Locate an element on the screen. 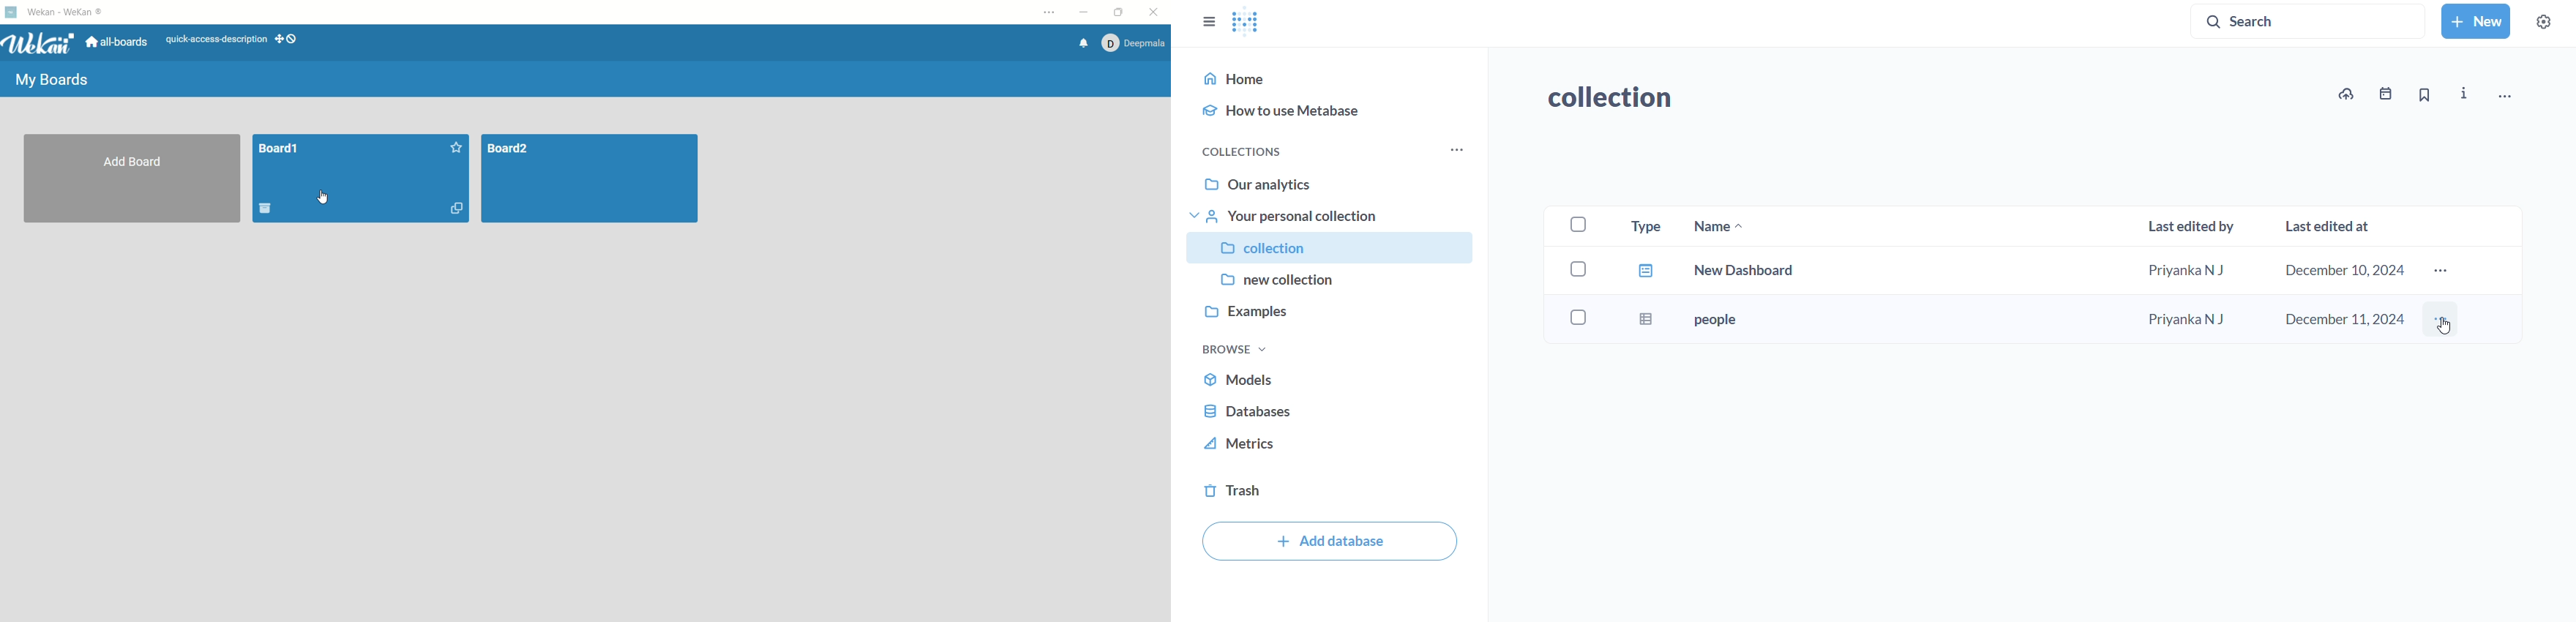  close sidebar is located at coordinates (1208, 22).